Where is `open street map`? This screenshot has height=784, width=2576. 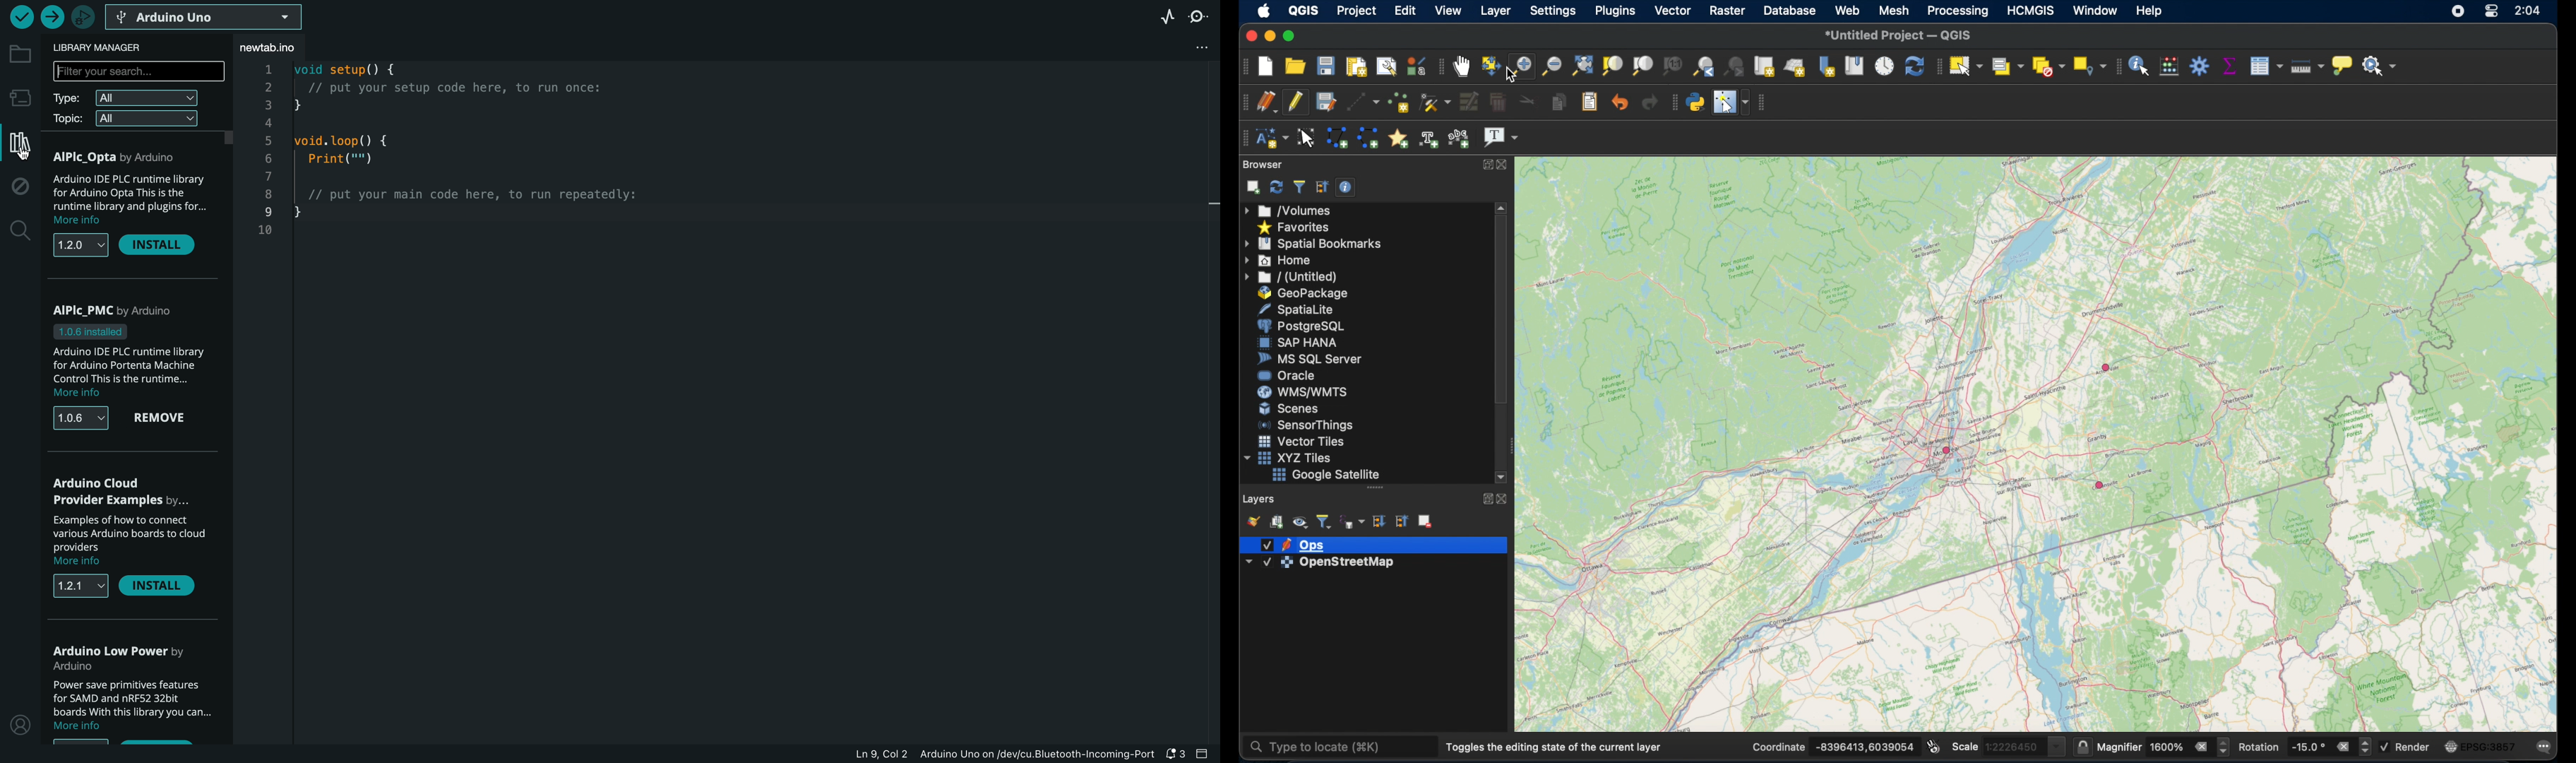 open street map is located at coordinates (2342, 369).